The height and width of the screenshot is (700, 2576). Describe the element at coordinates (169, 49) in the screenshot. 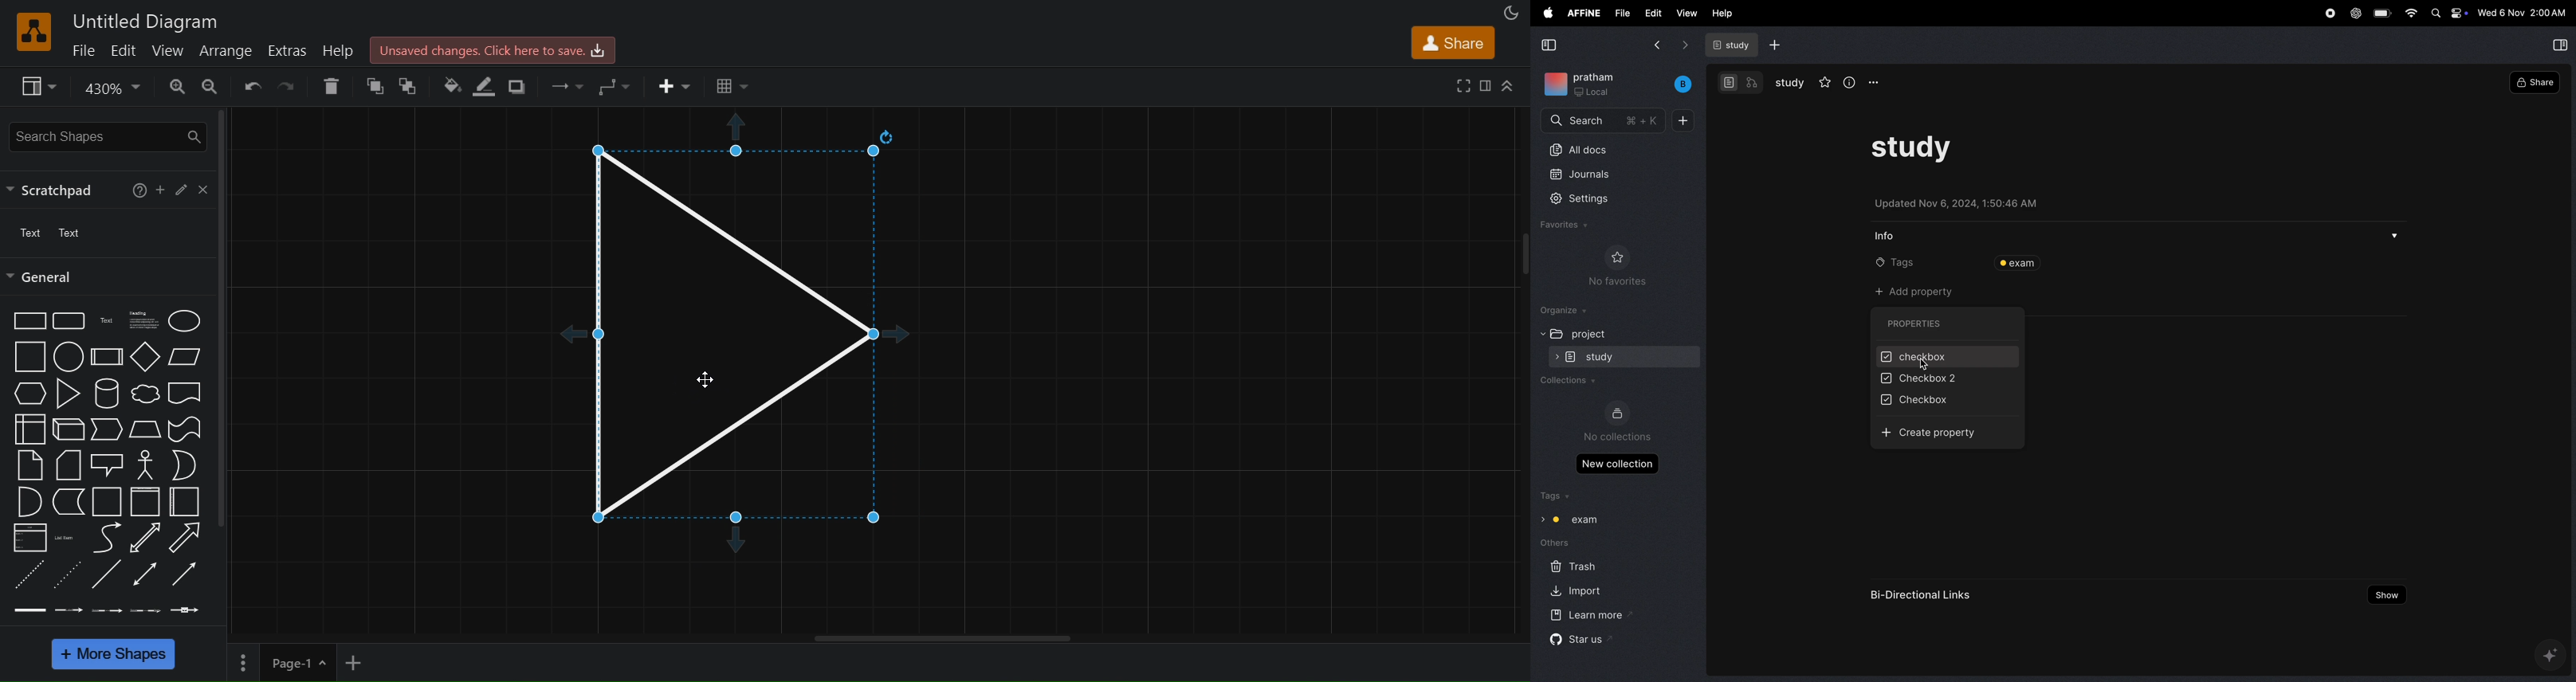

I see `view` at that location.